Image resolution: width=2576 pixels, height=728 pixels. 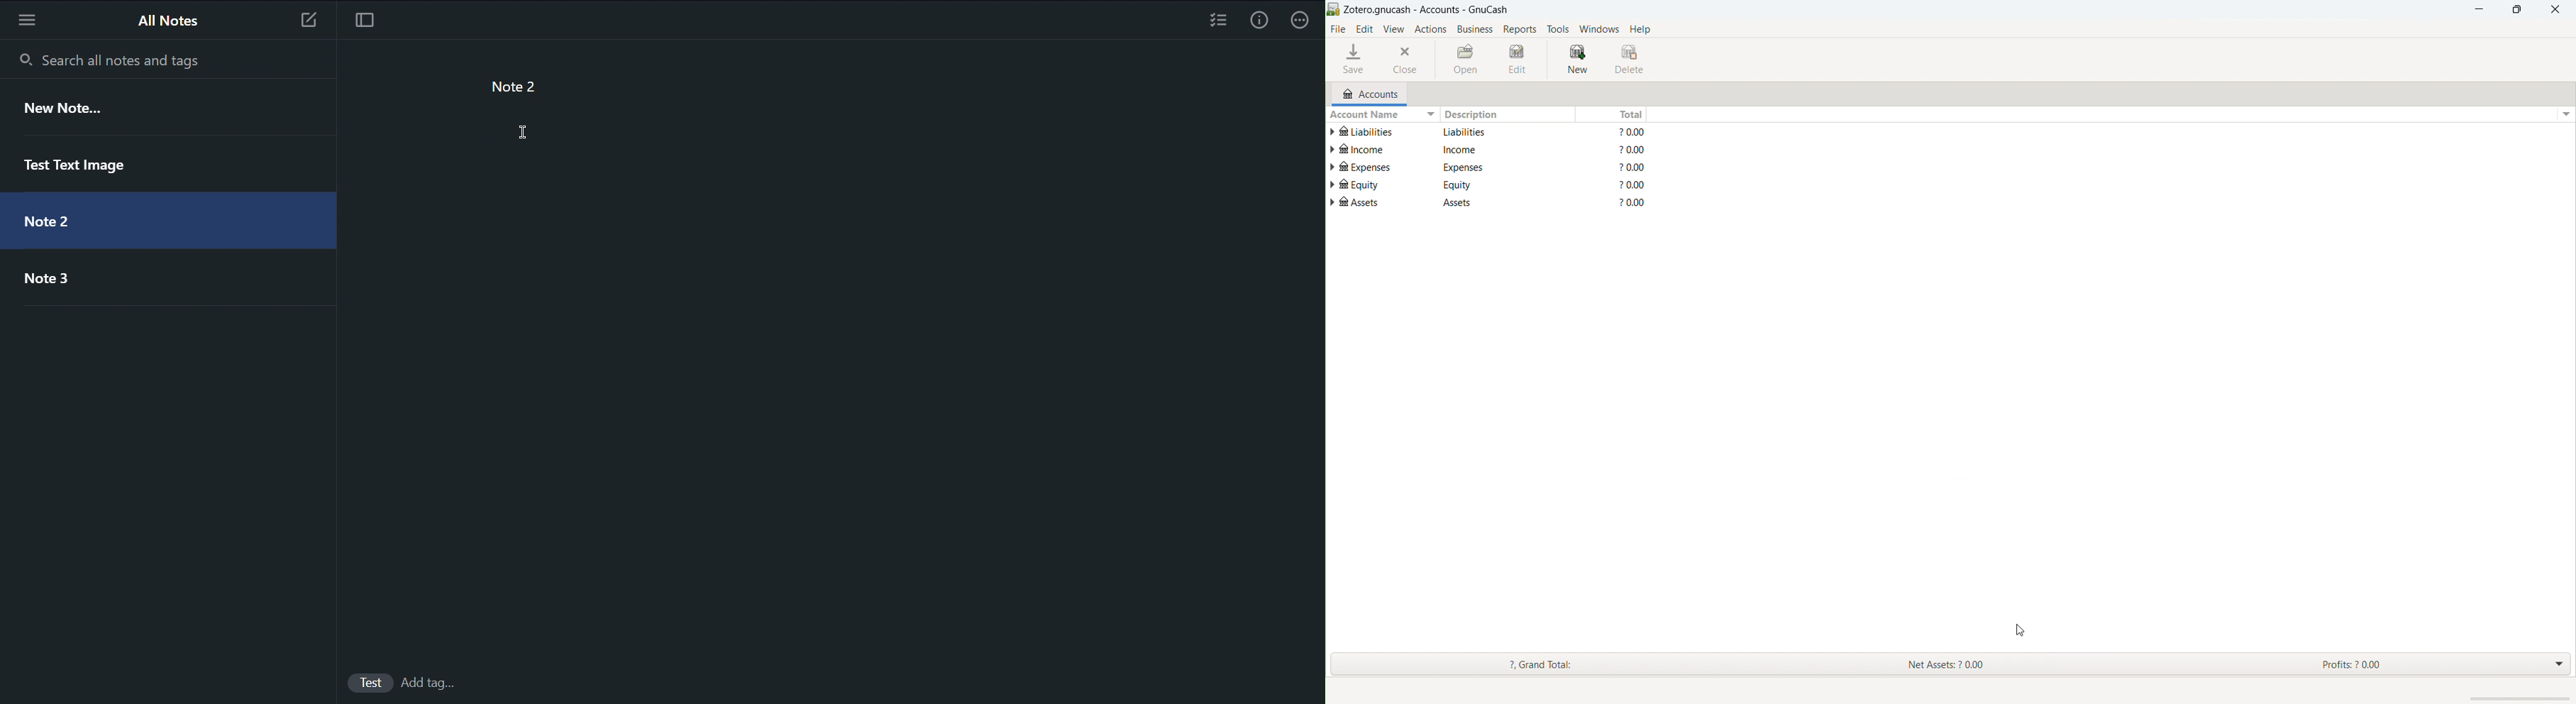 What do you see at coordinates (1406, 59) in the screenshot?
I see `close` at bounding box center [1406, 59].